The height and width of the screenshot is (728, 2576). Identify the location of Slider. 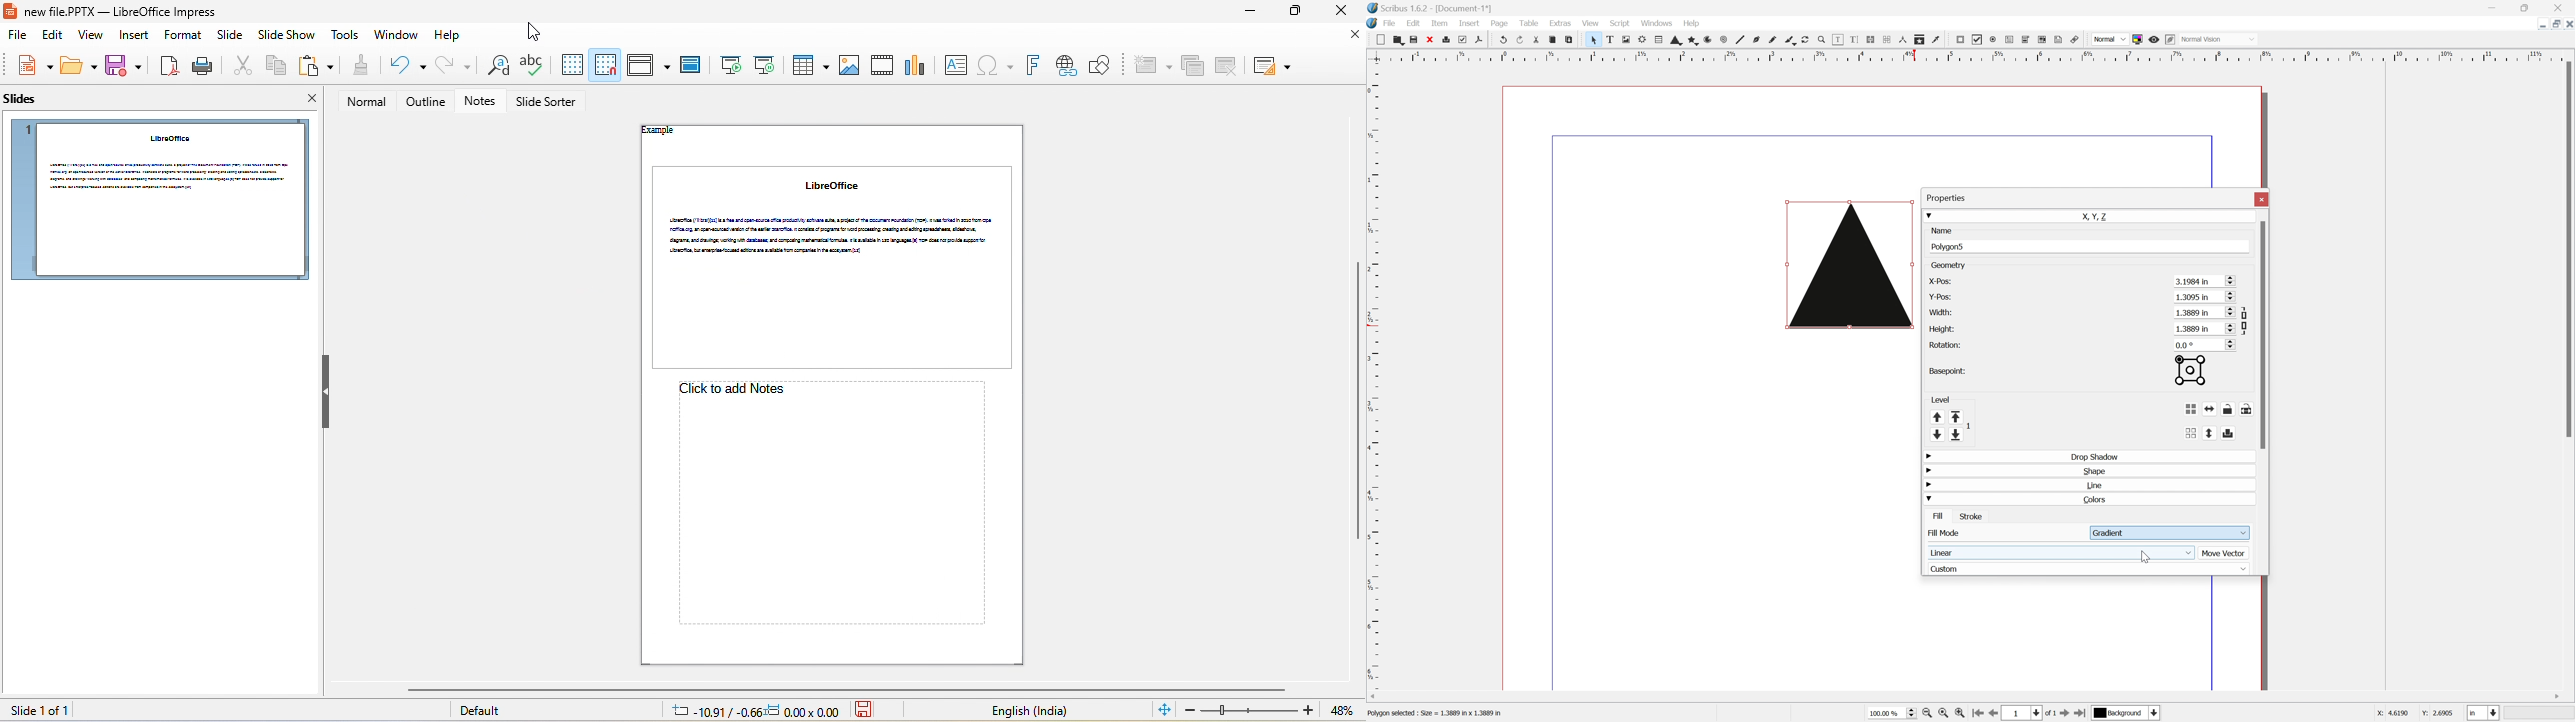
(1908, 713).